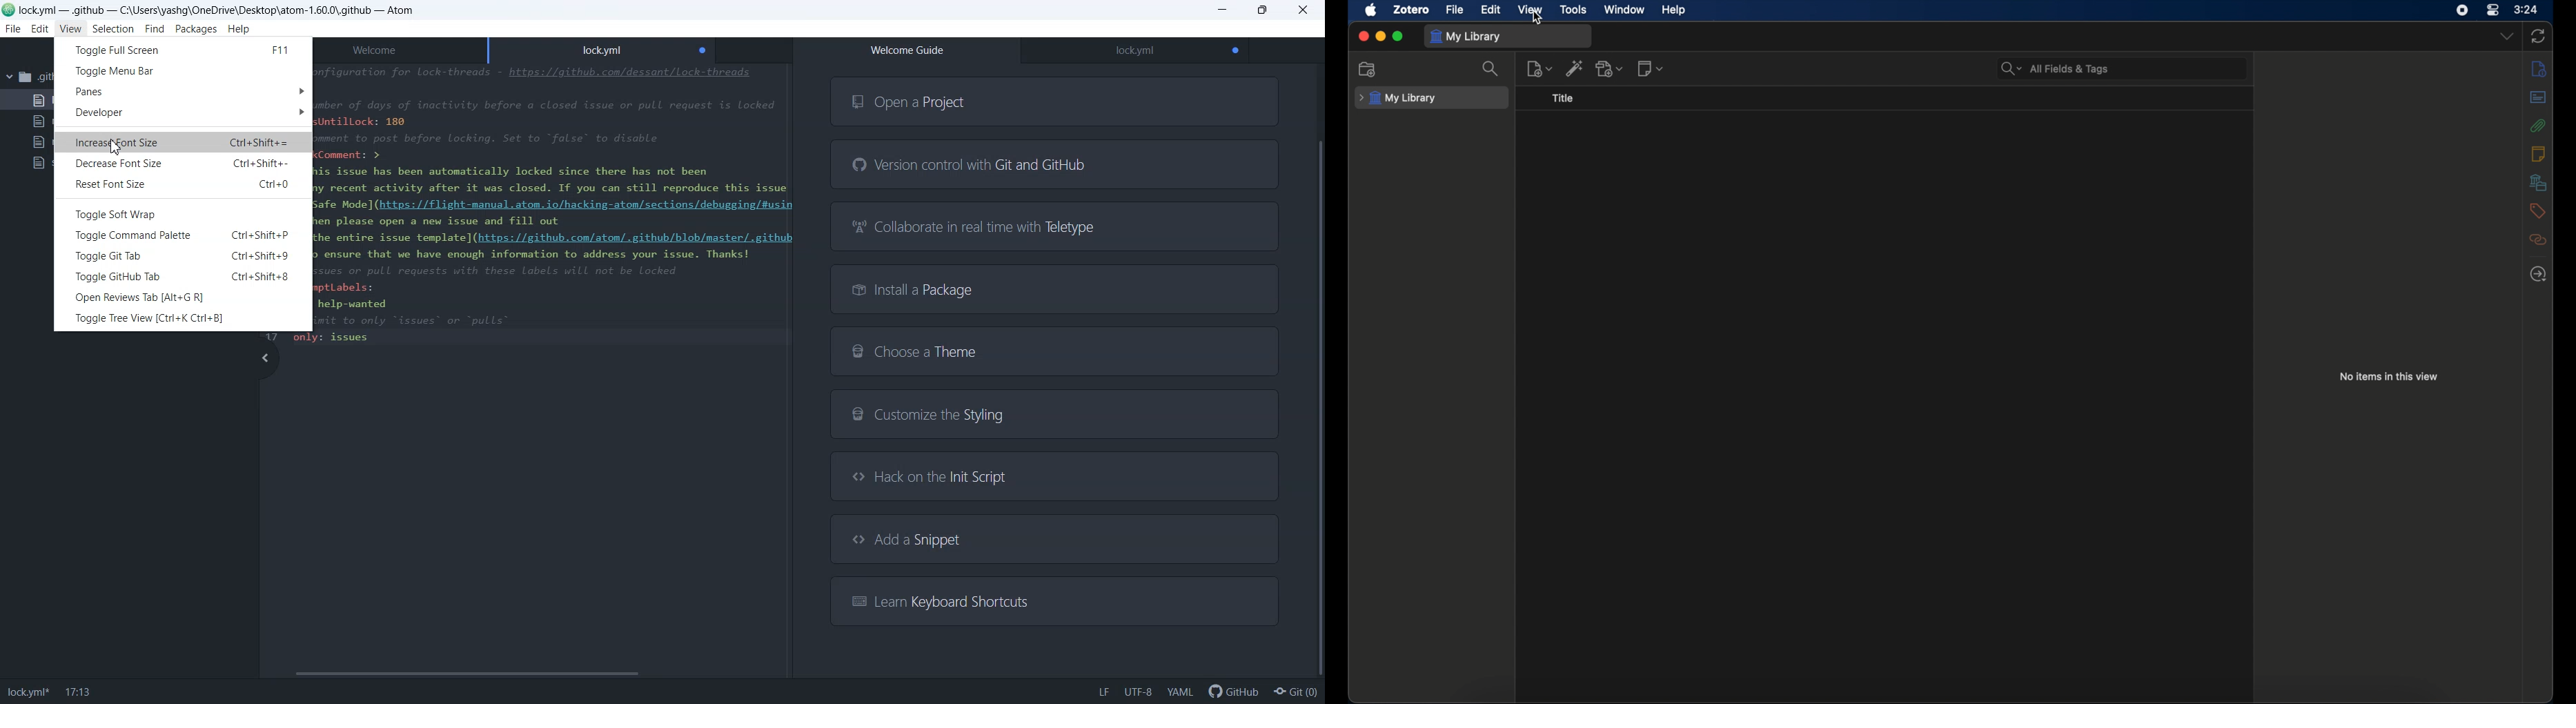 Image resolution: width=2576 pixels, height=728 pixels. I want to click on add attachments, so click(1610, 68).